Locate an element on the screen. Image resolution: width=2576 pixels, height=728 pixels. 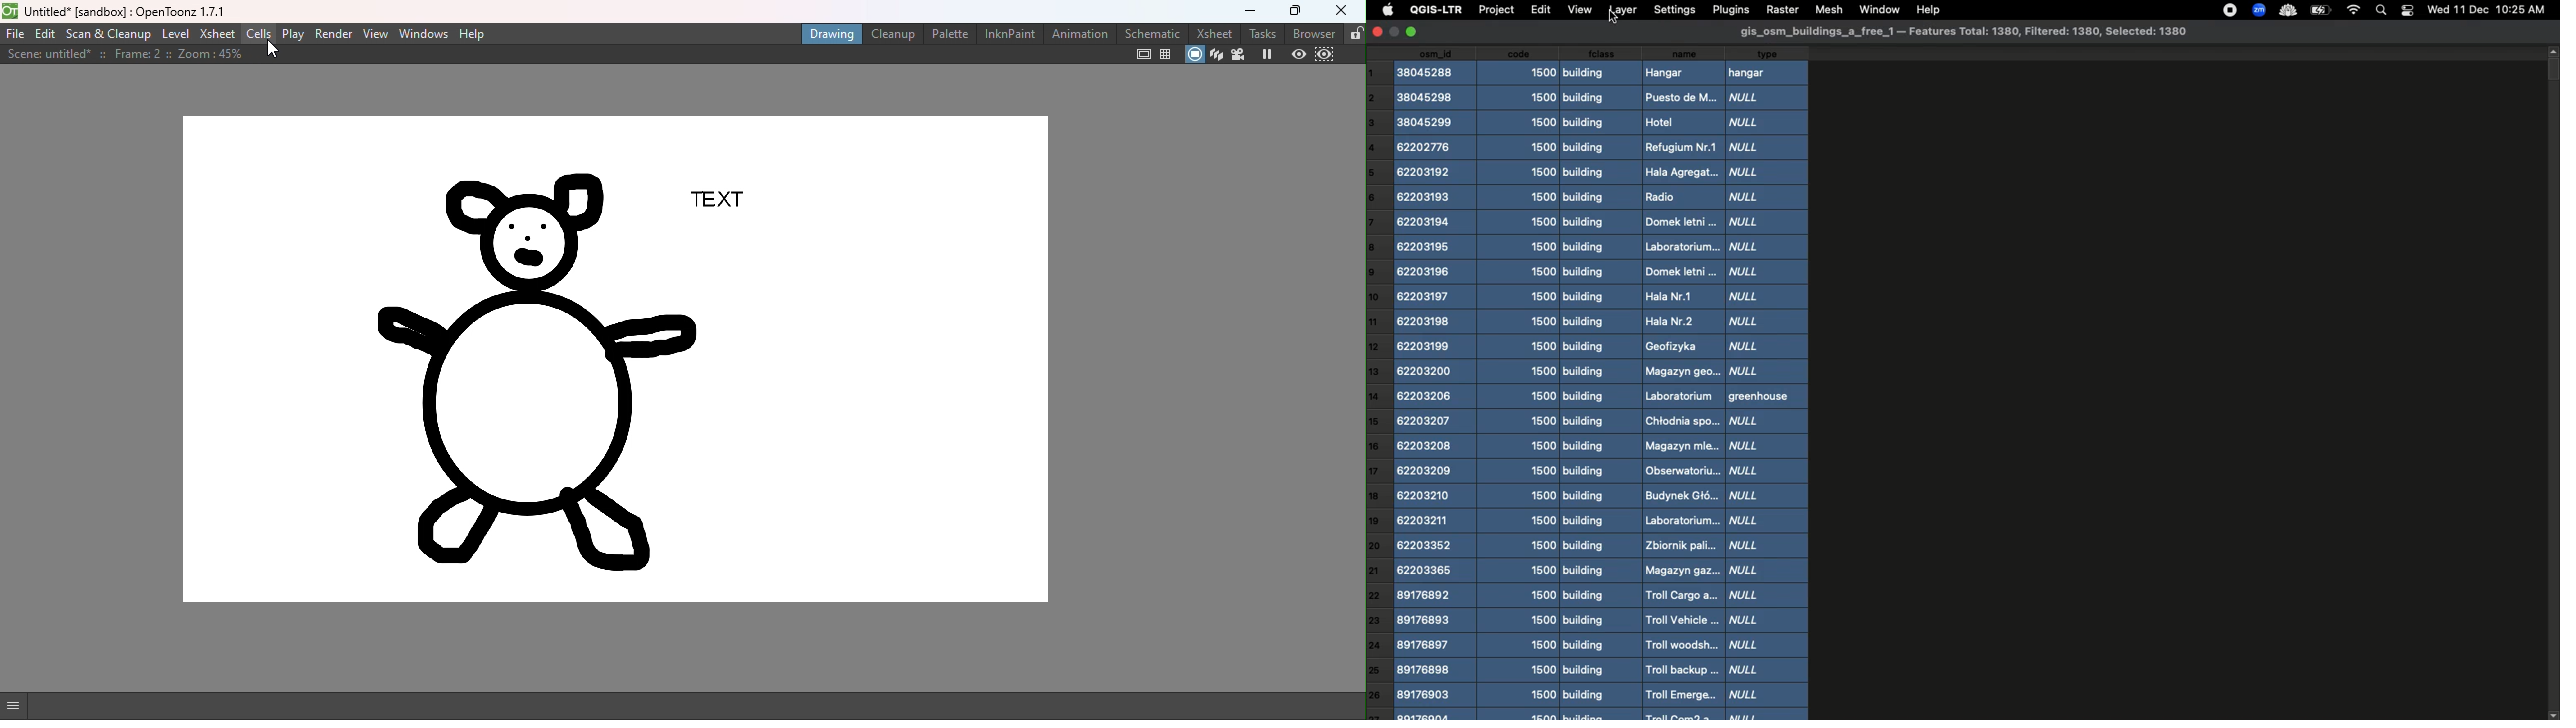
Cleanup is located at coordinates (891, 34).